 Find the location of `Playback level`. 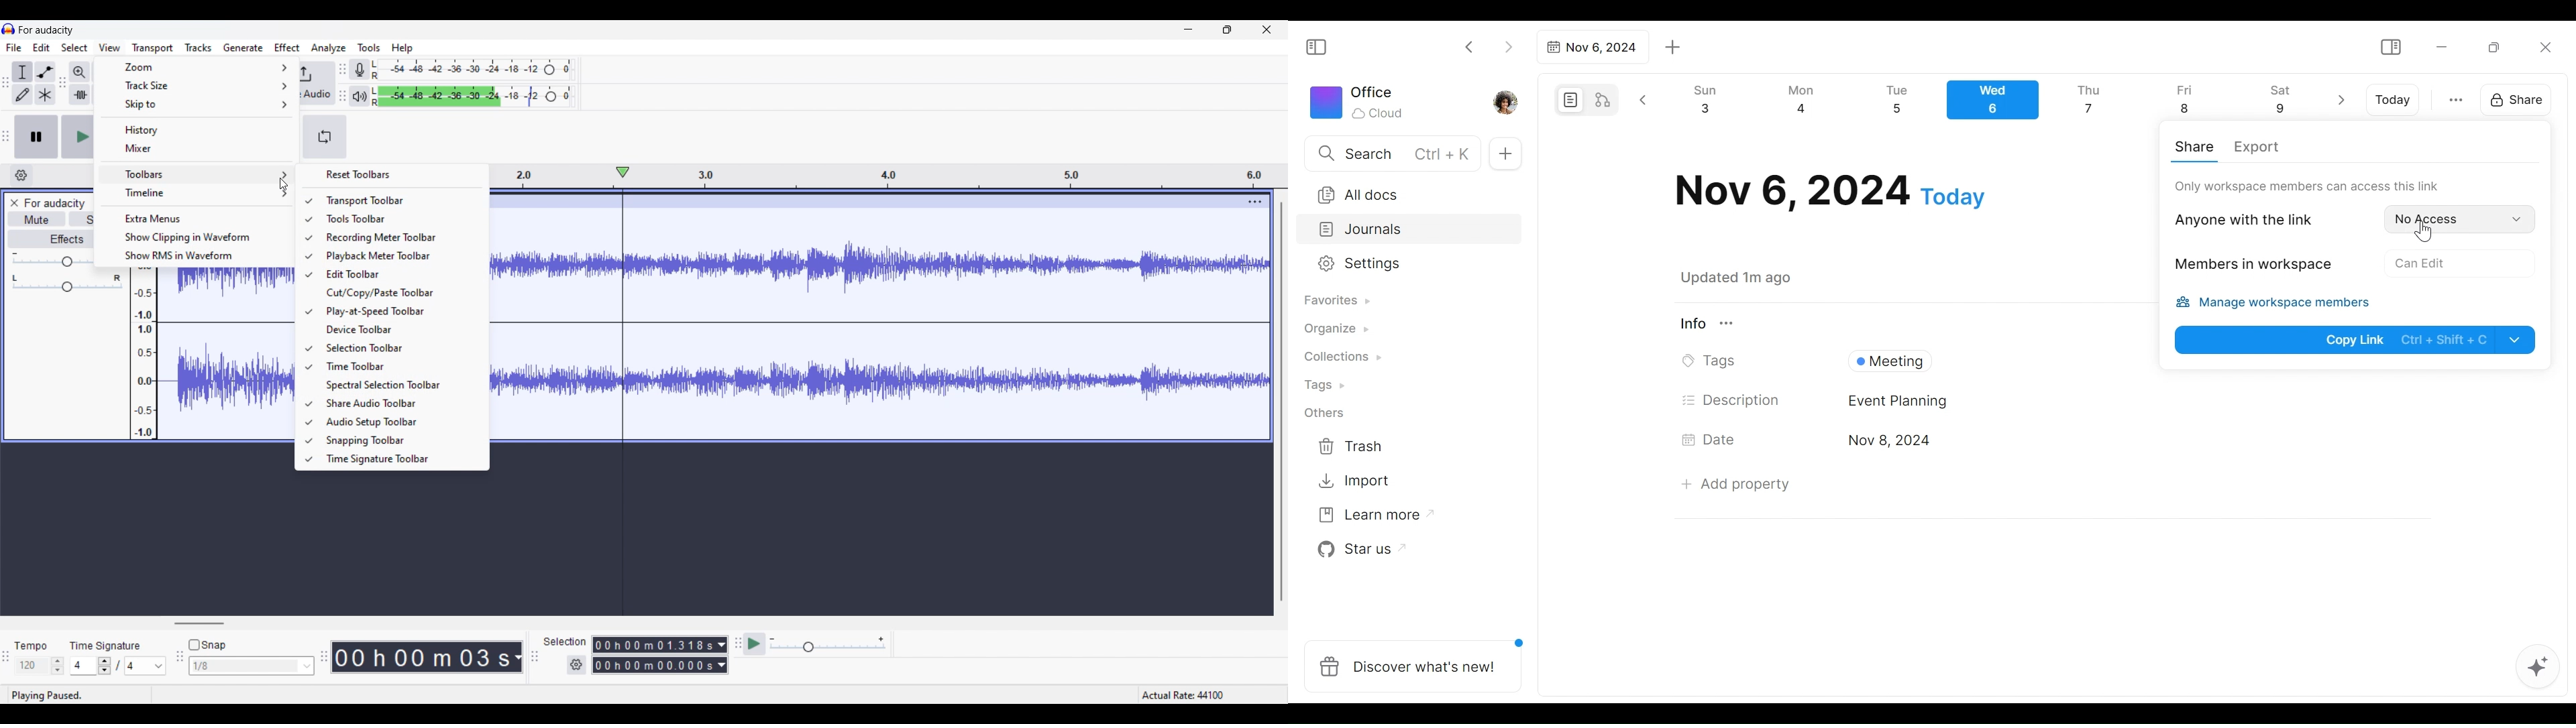

Playback level is located at coordinates (471, 97).